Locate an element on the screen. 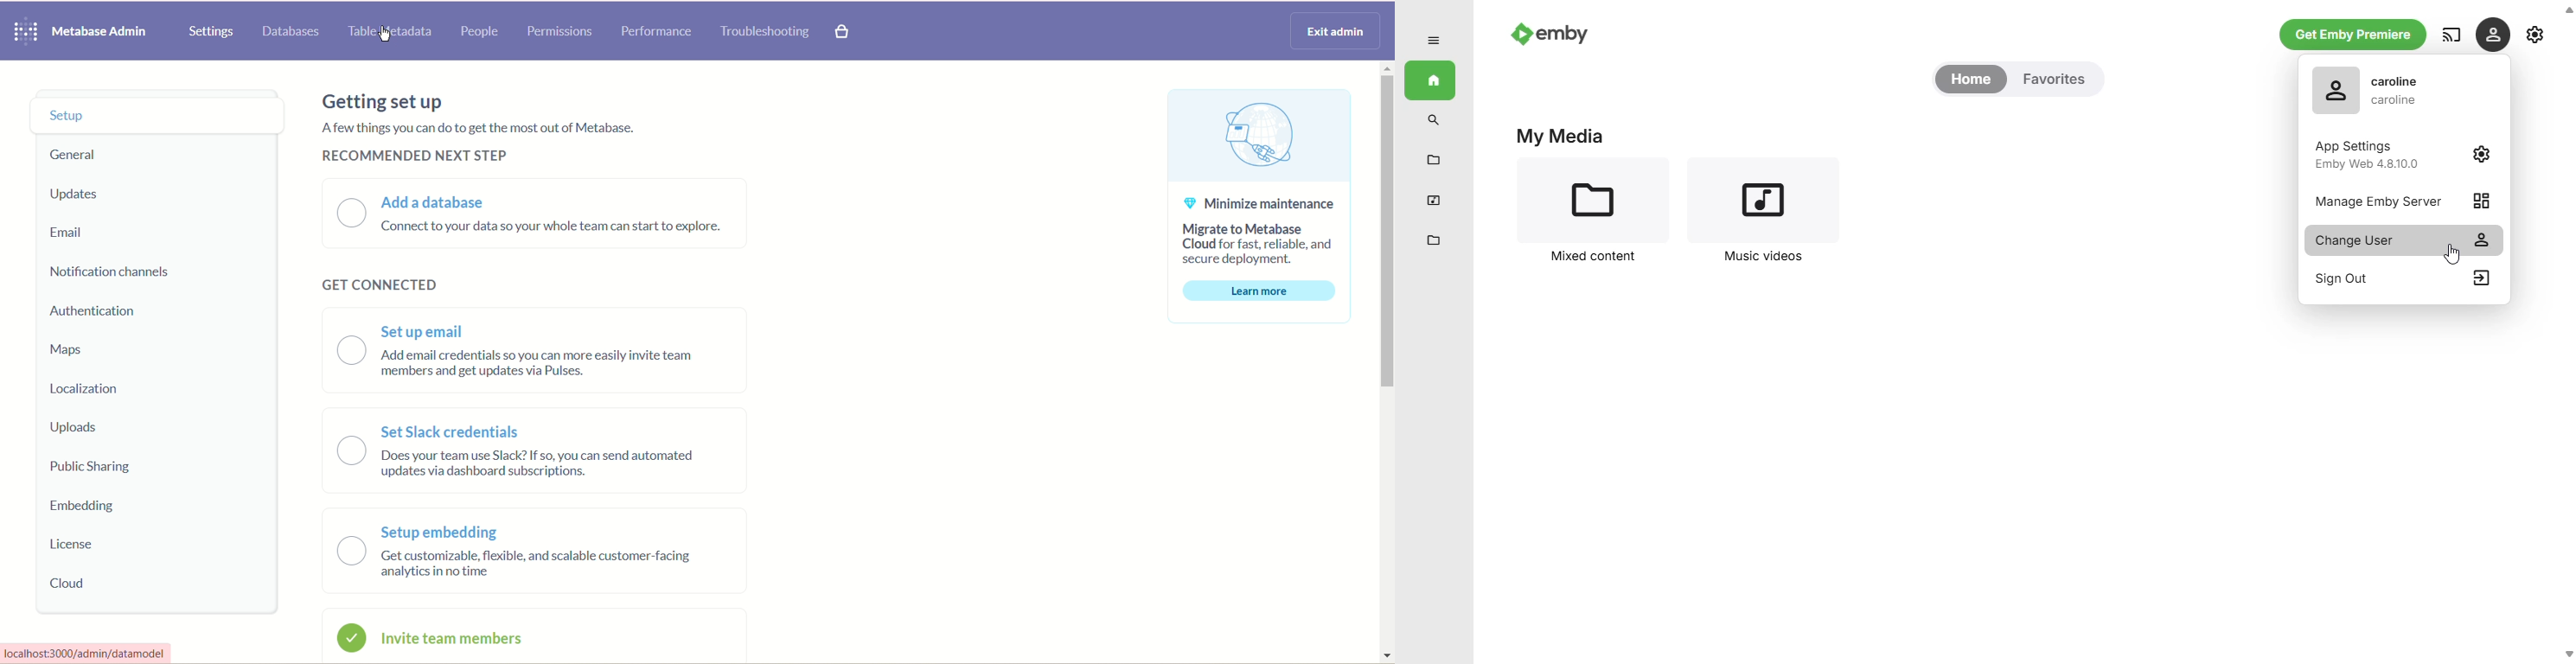 Image resolution: width=2576 pixels, height=672 pixels. database is located at coordinates (294, 32).